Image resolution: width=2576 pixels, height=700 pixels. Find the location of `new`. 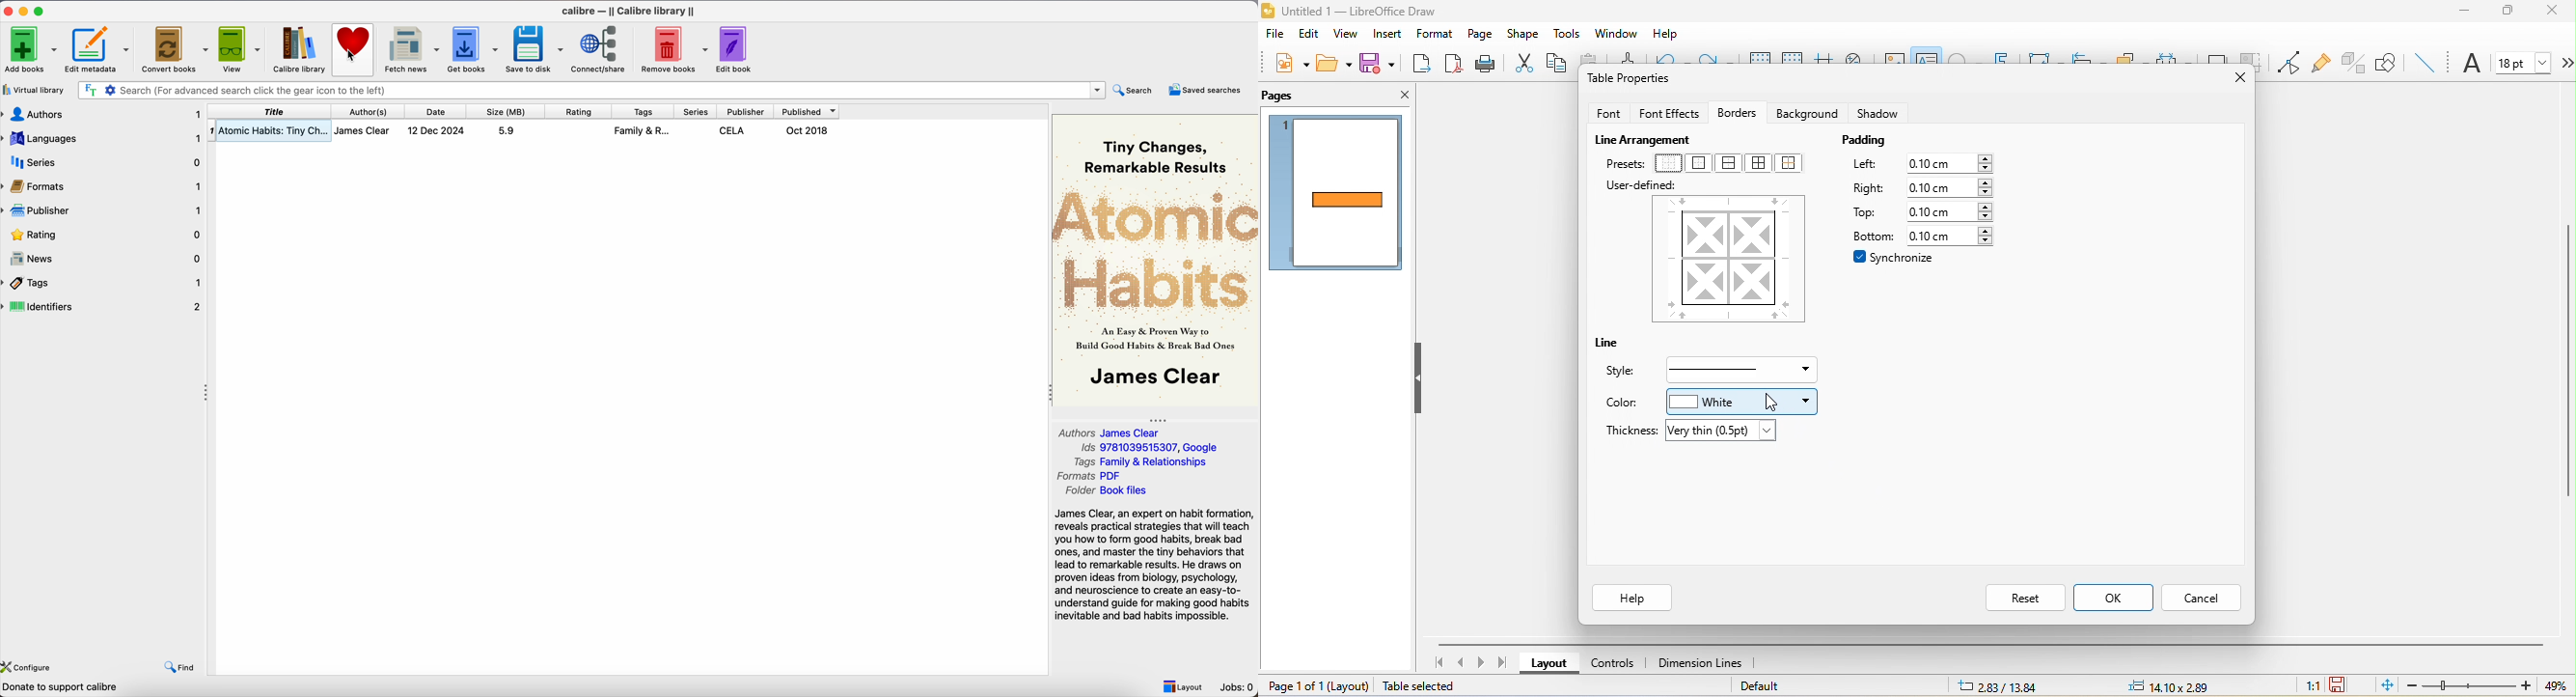

new is located at coordinates (1290, 62).